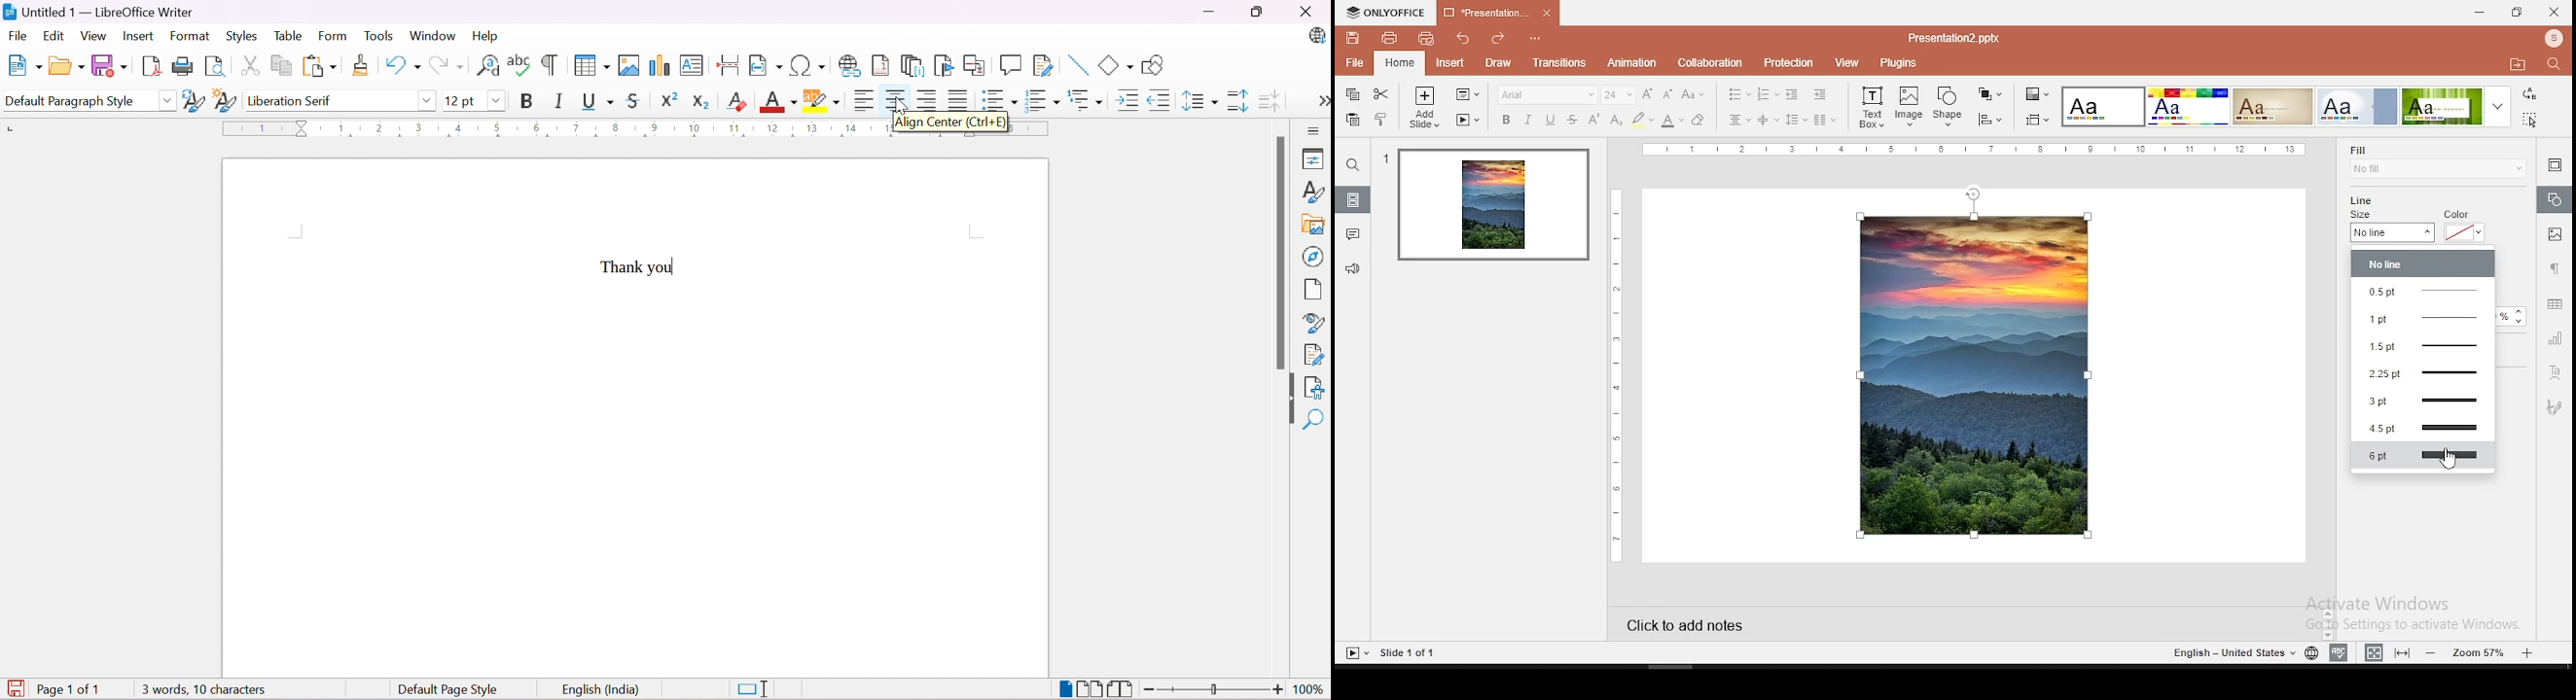 This screenshot has height=700, width=2576. What do you see at coordinates (400, 66) in the screenshot?
I see `Undo` at bounding box center [400, 66].